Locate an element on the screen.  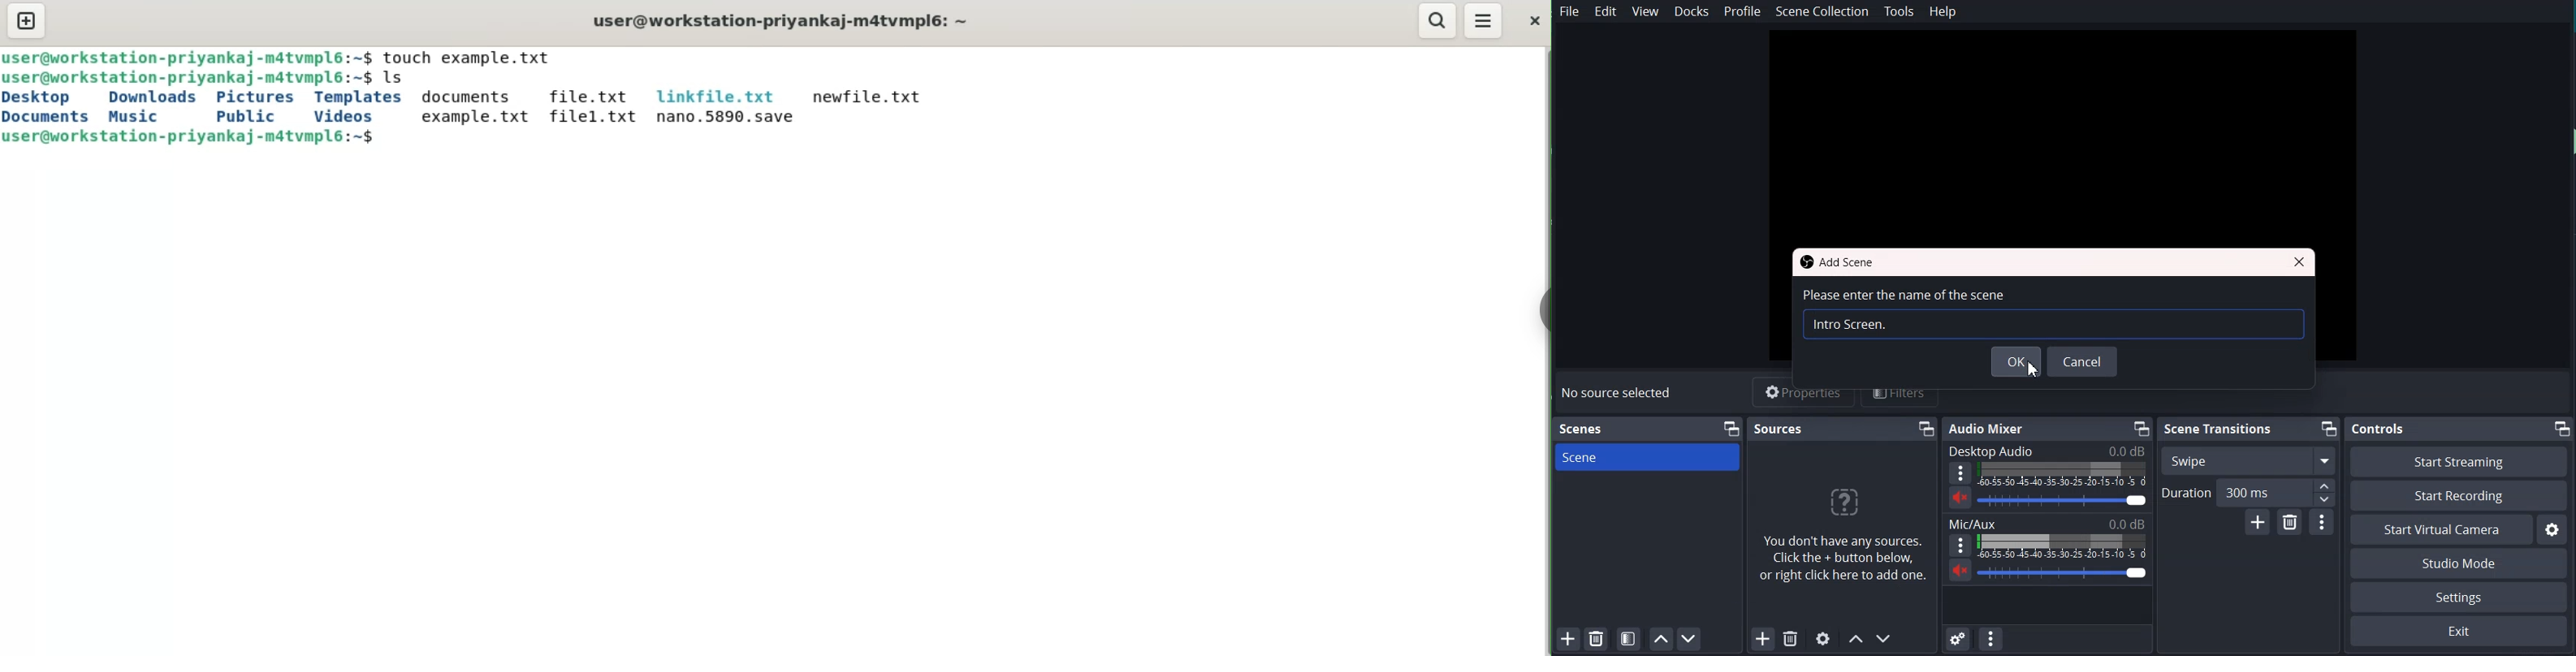
Volume Adjuster is located at coordinates (2063, 500).